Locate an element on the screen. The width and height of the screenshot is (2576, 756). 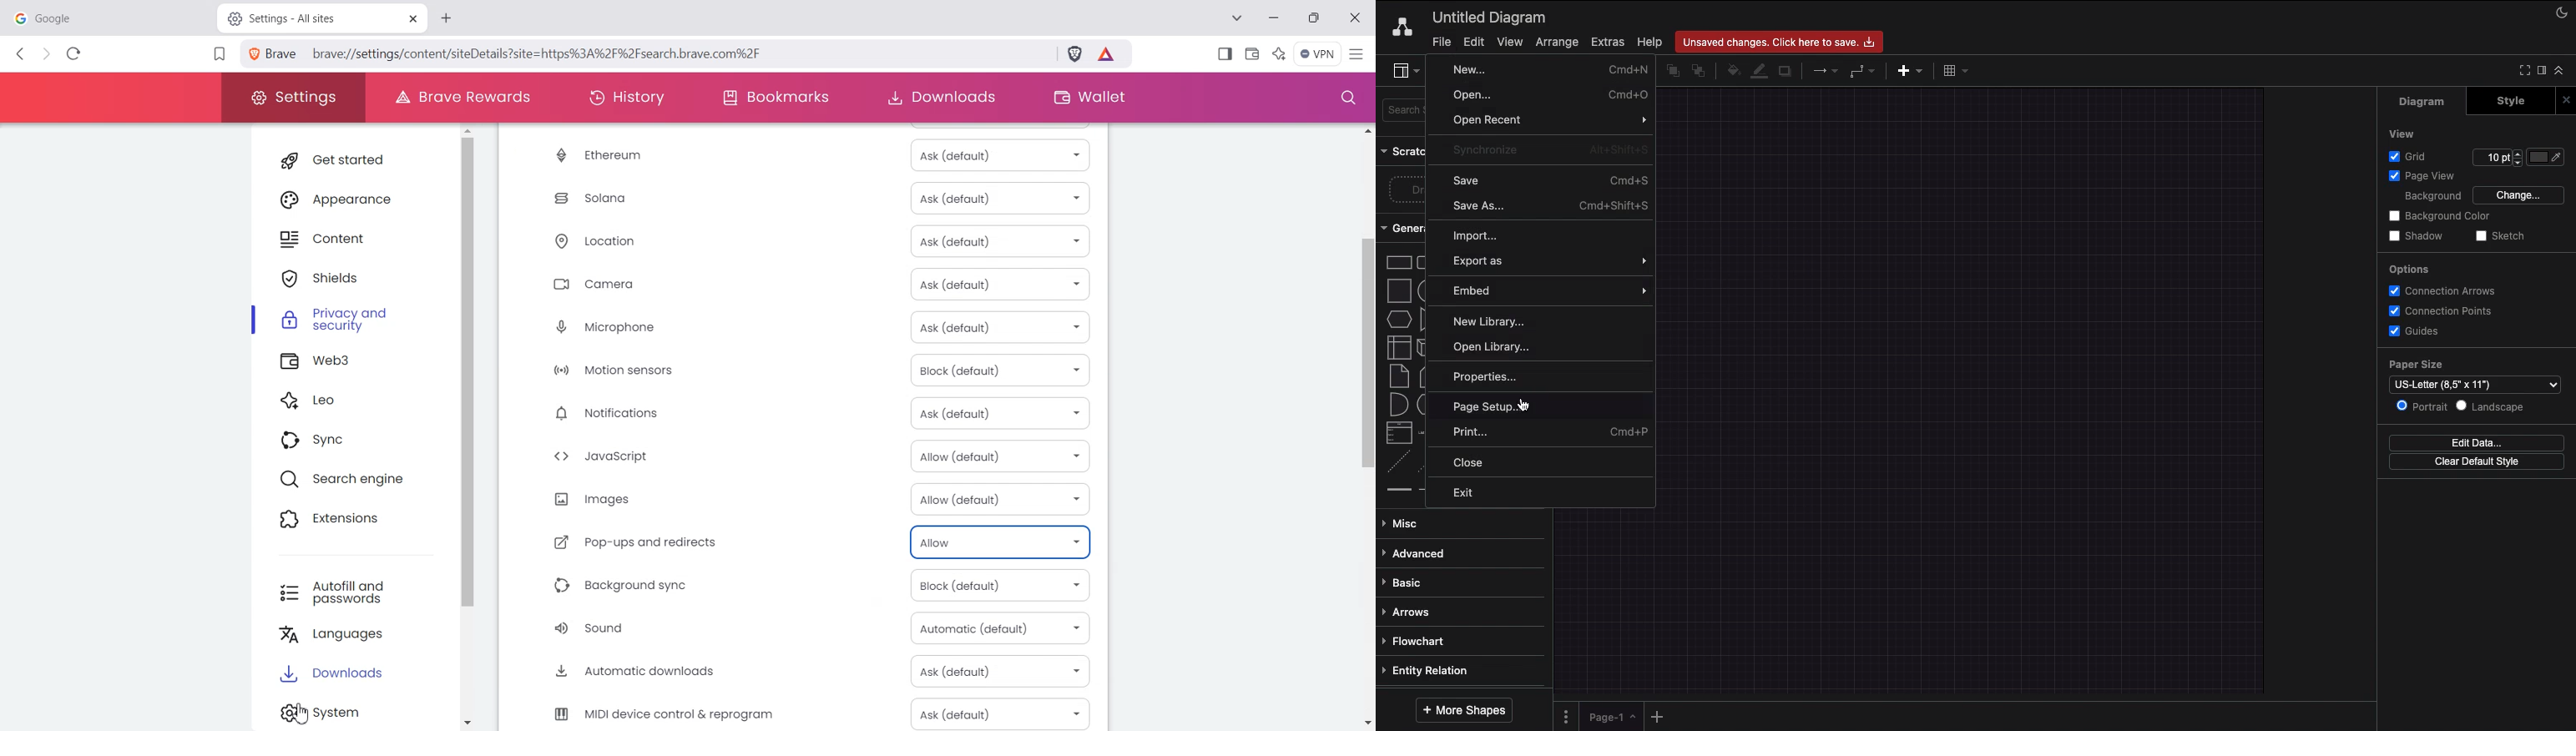
Clear default style is located at coordinates (2476, 462).